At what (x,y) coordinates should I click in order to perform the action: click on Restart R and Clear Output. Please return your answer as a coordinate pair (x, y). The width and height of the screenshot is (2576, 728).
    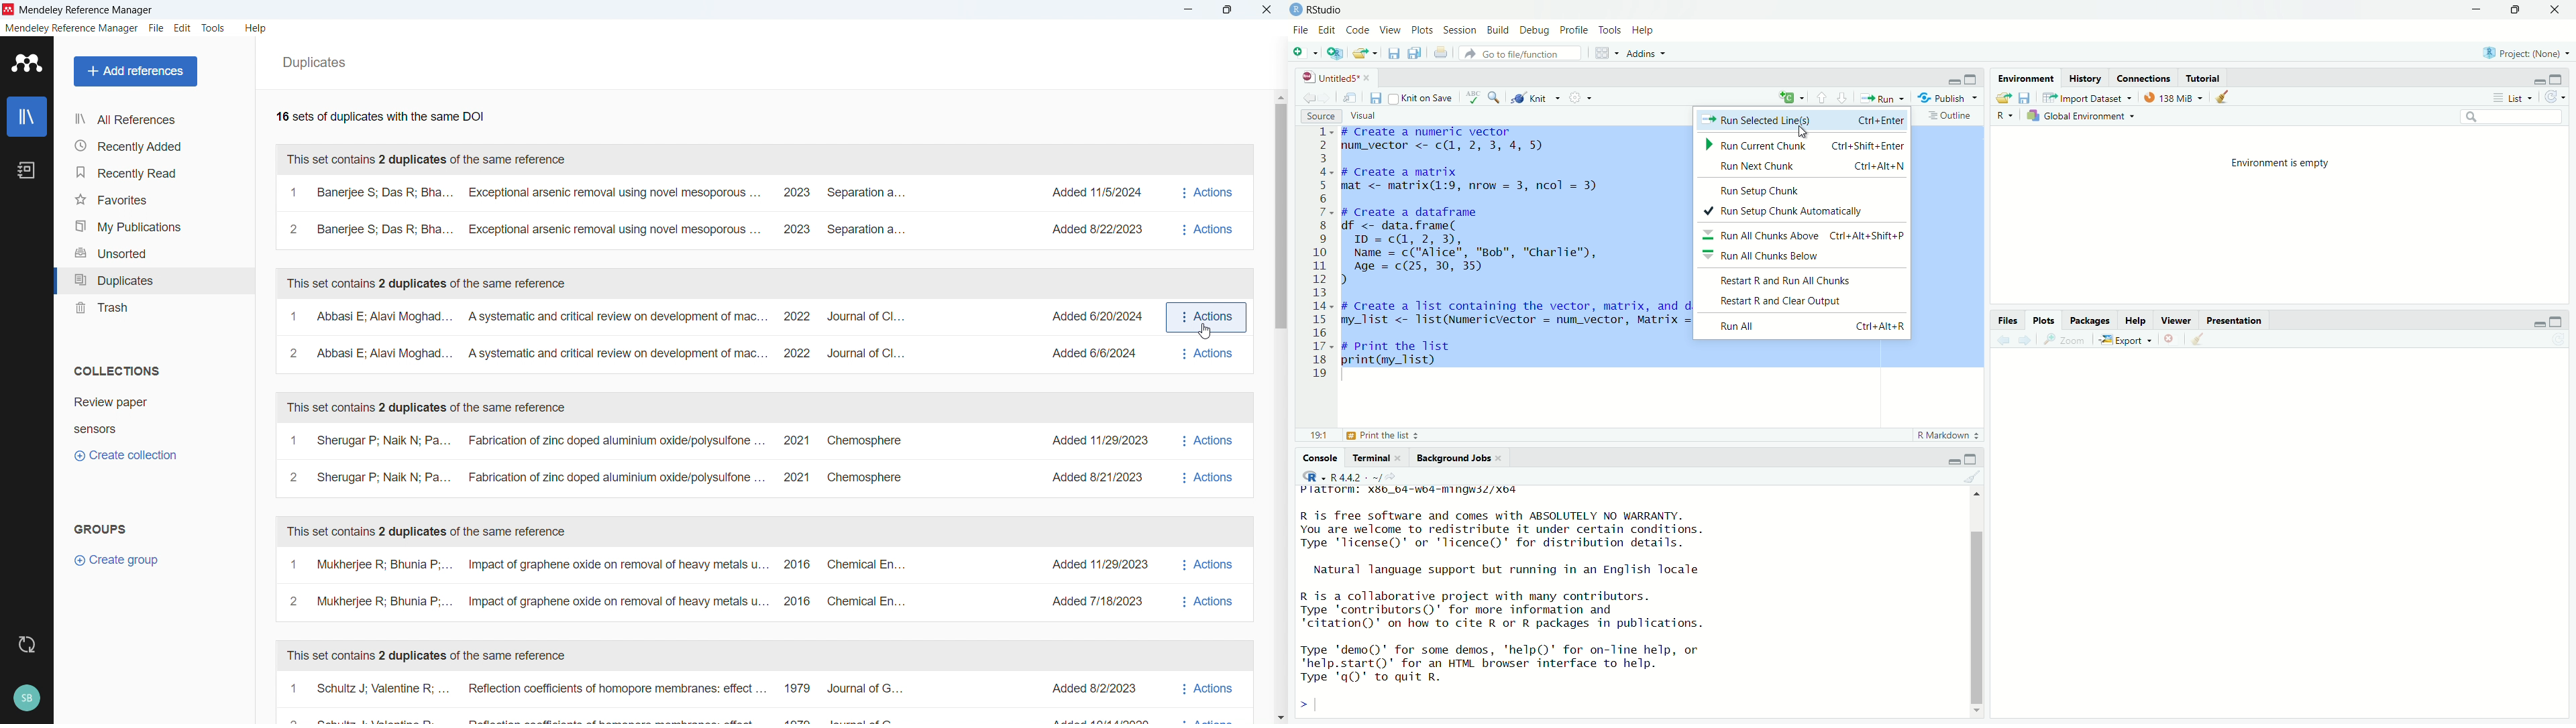
    Looking at the image, I should click on (1799, 302).